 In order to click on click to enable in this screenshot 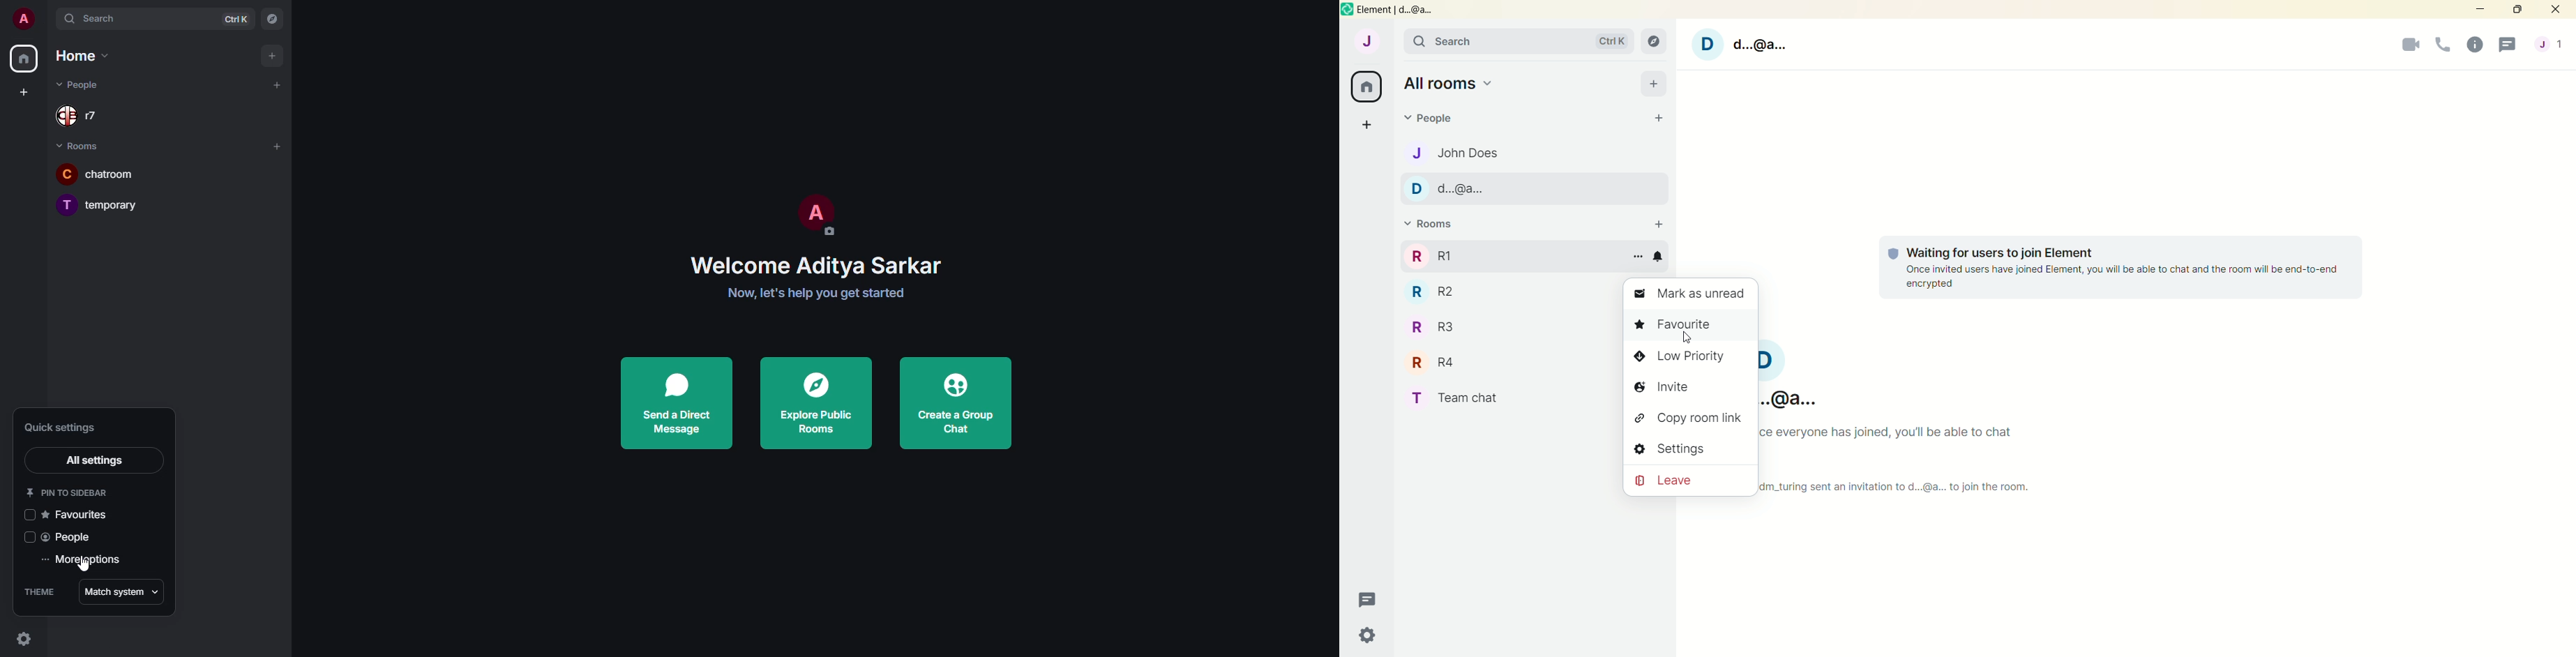, I will do `click(27, 537)`.